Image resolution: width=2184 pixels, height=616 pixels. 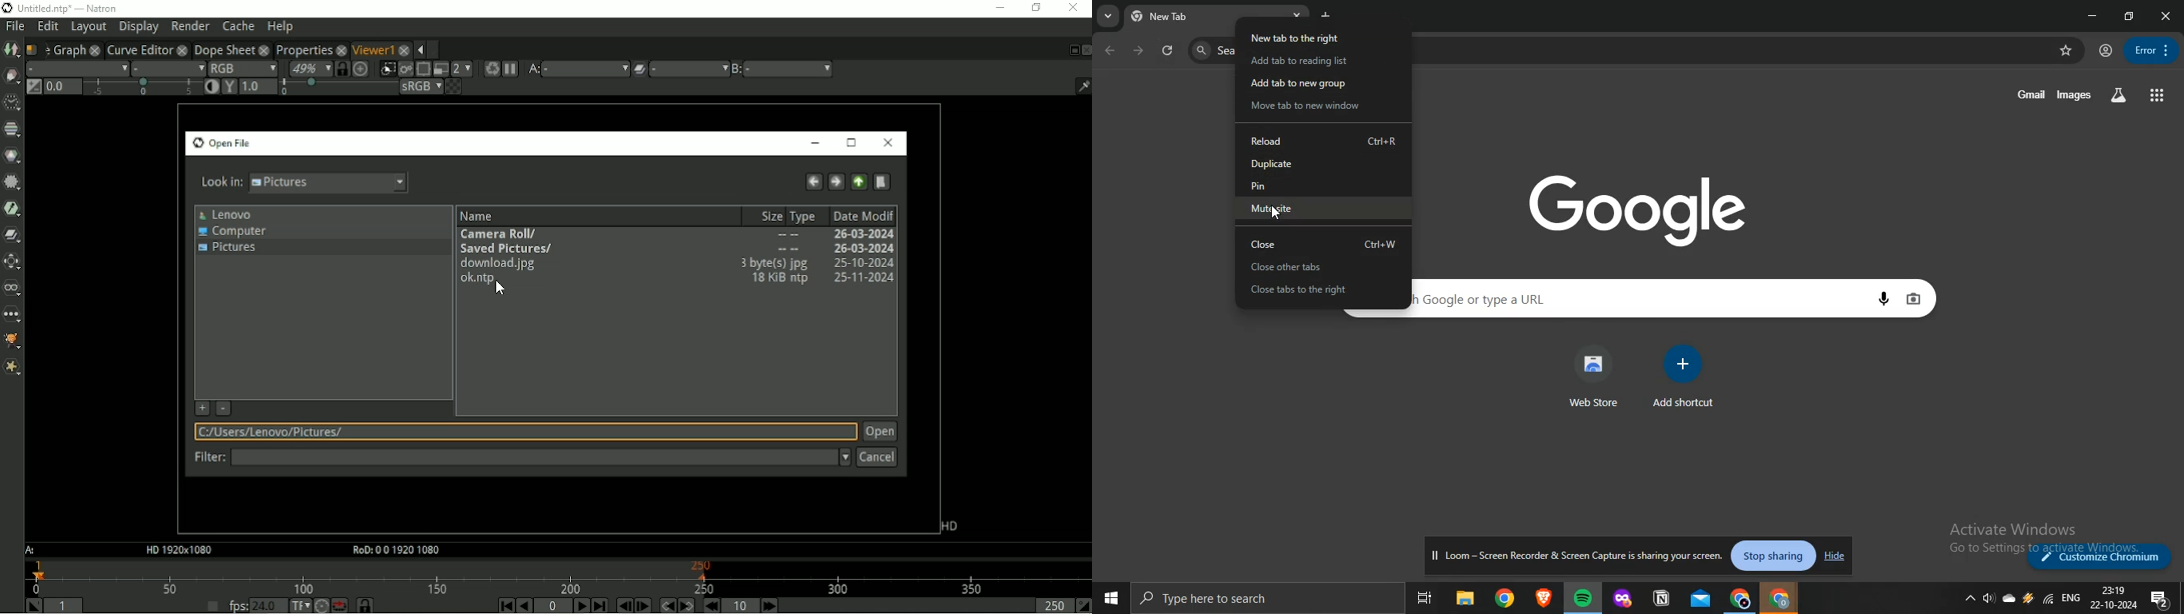 What do you see at coordinates (2106, 51) in the screenshot?
I see `manage profie` at bounding box center [2106, 51].